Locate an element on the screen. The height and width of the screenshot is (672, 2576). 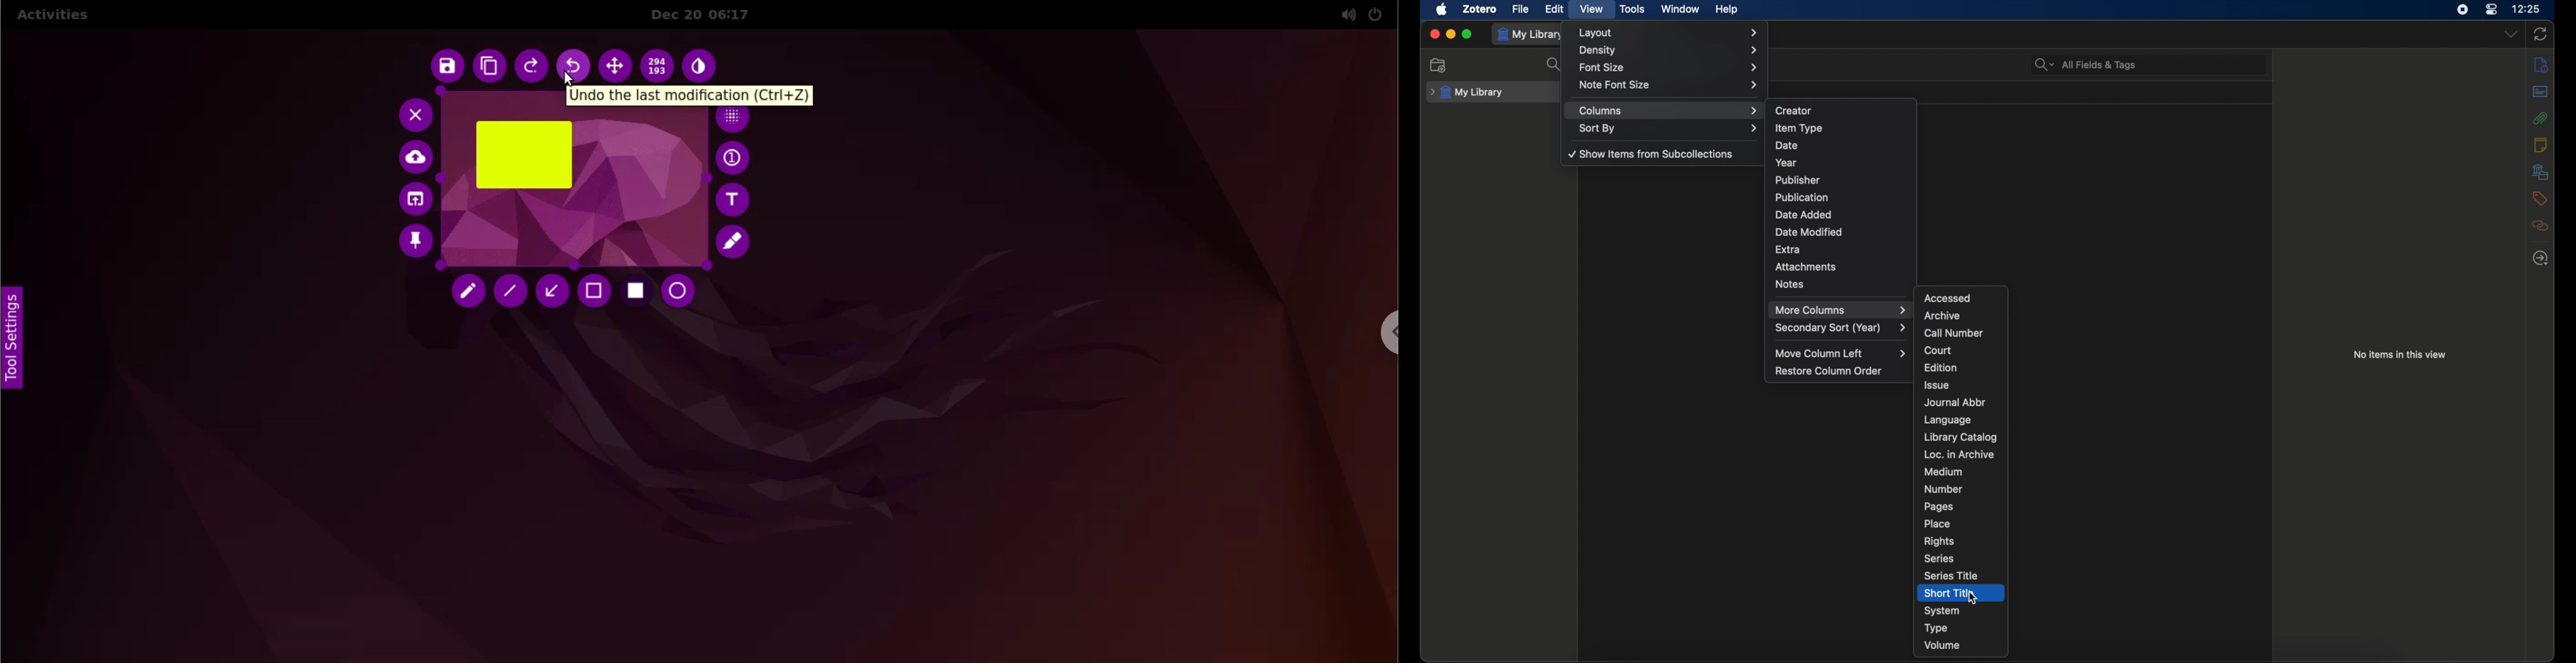
no times in this view is located at coordinates (2400, 355).